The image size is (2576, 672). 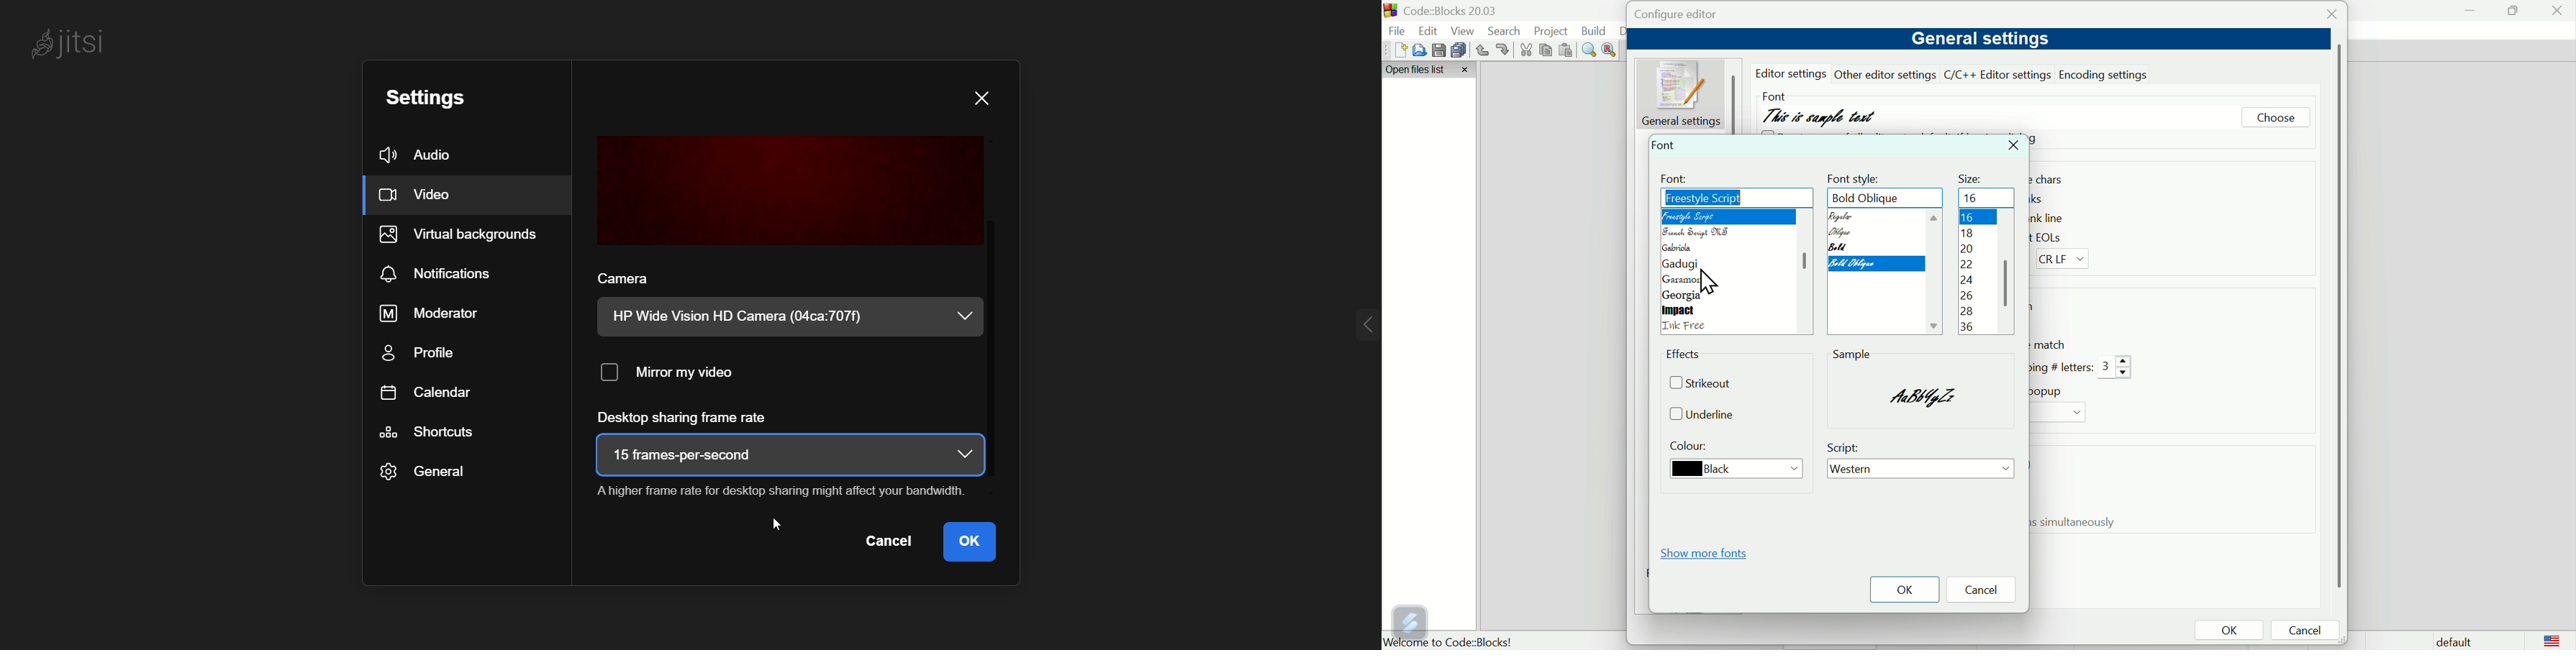 What do you see at coordinates (1693, 215) in the screenshot?
I see `Freestyle script` at bounding box center [1693, 215].